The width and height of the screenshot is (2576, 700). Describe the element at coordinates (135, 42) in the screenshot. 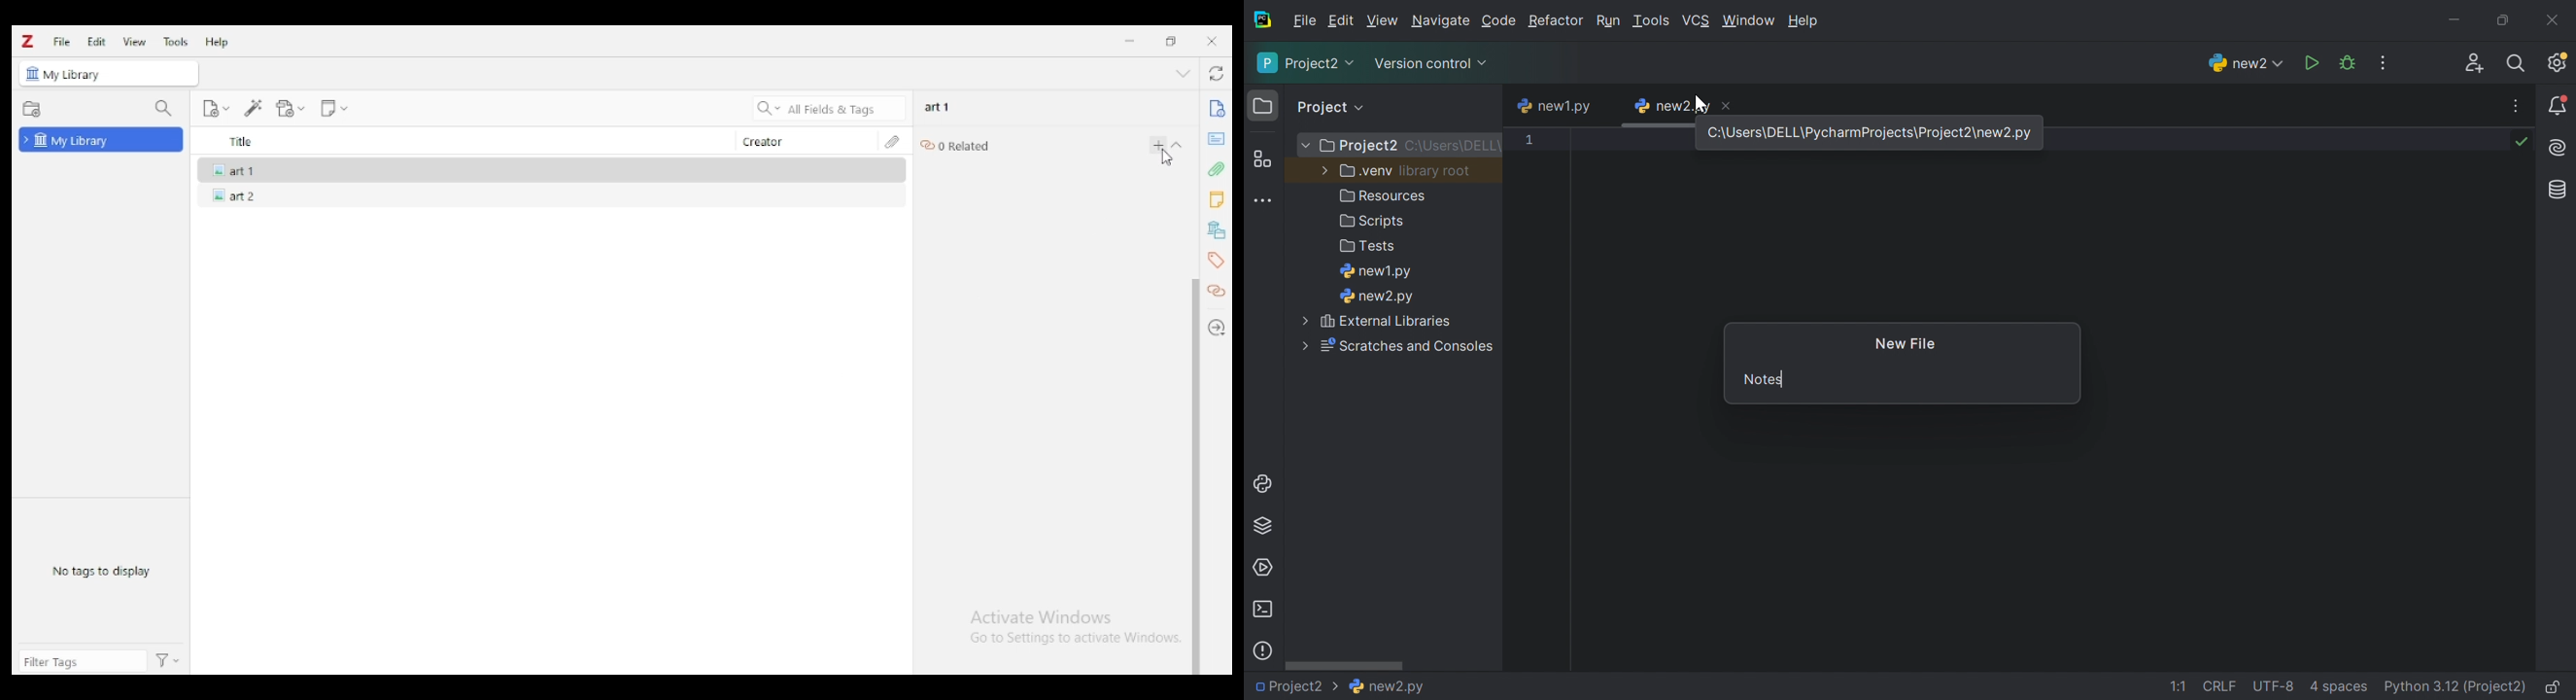

I see `view` at that location.